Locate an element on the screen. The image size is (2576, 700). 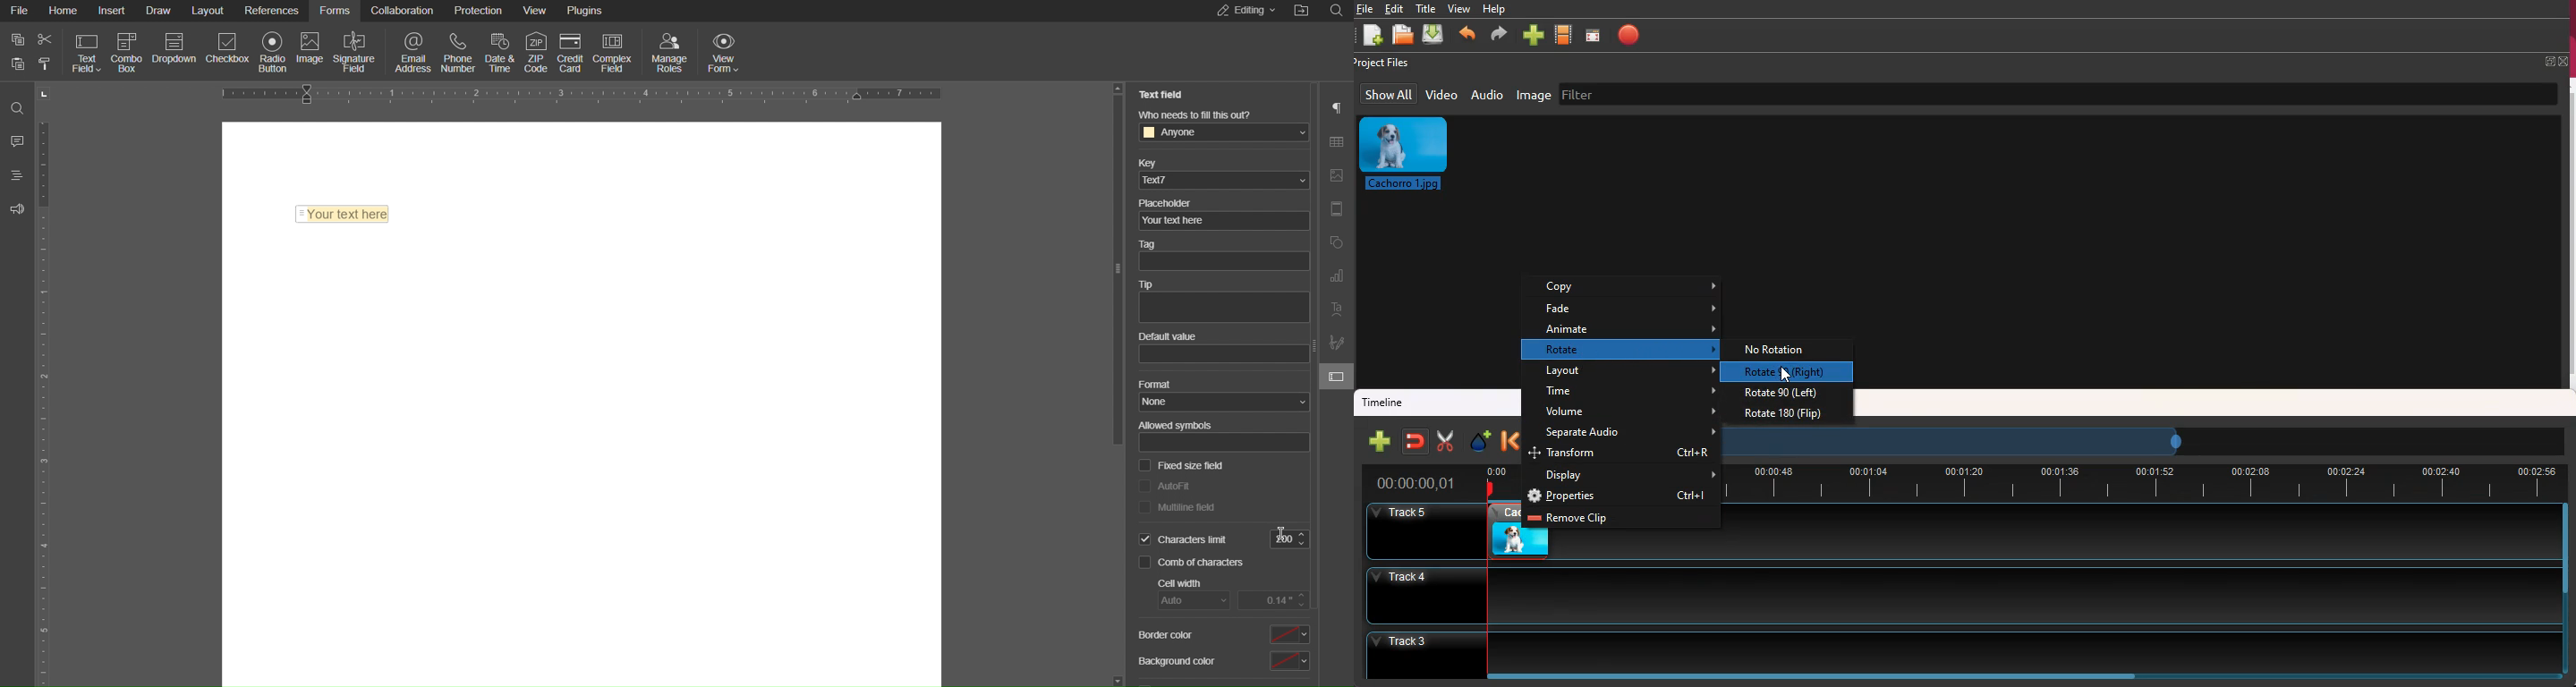
Text Field is located at coordinates (343, 211).